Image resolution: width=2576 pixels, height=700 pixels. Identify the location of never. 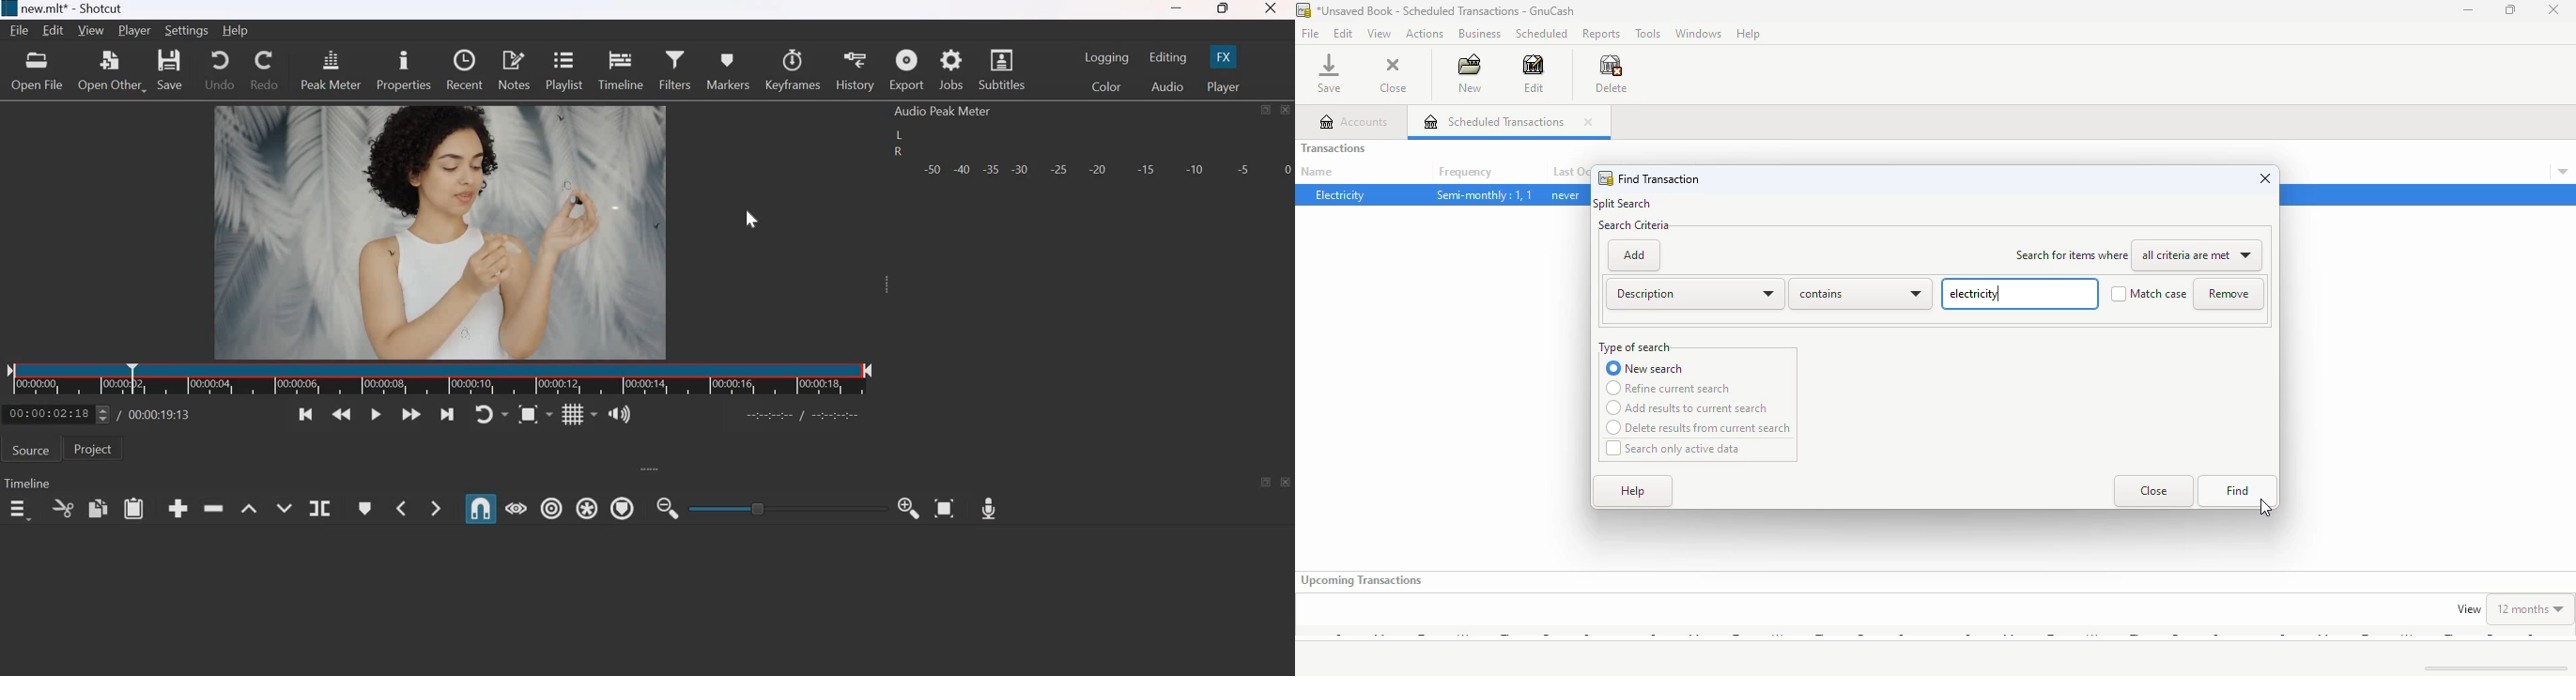
(1566, 195).